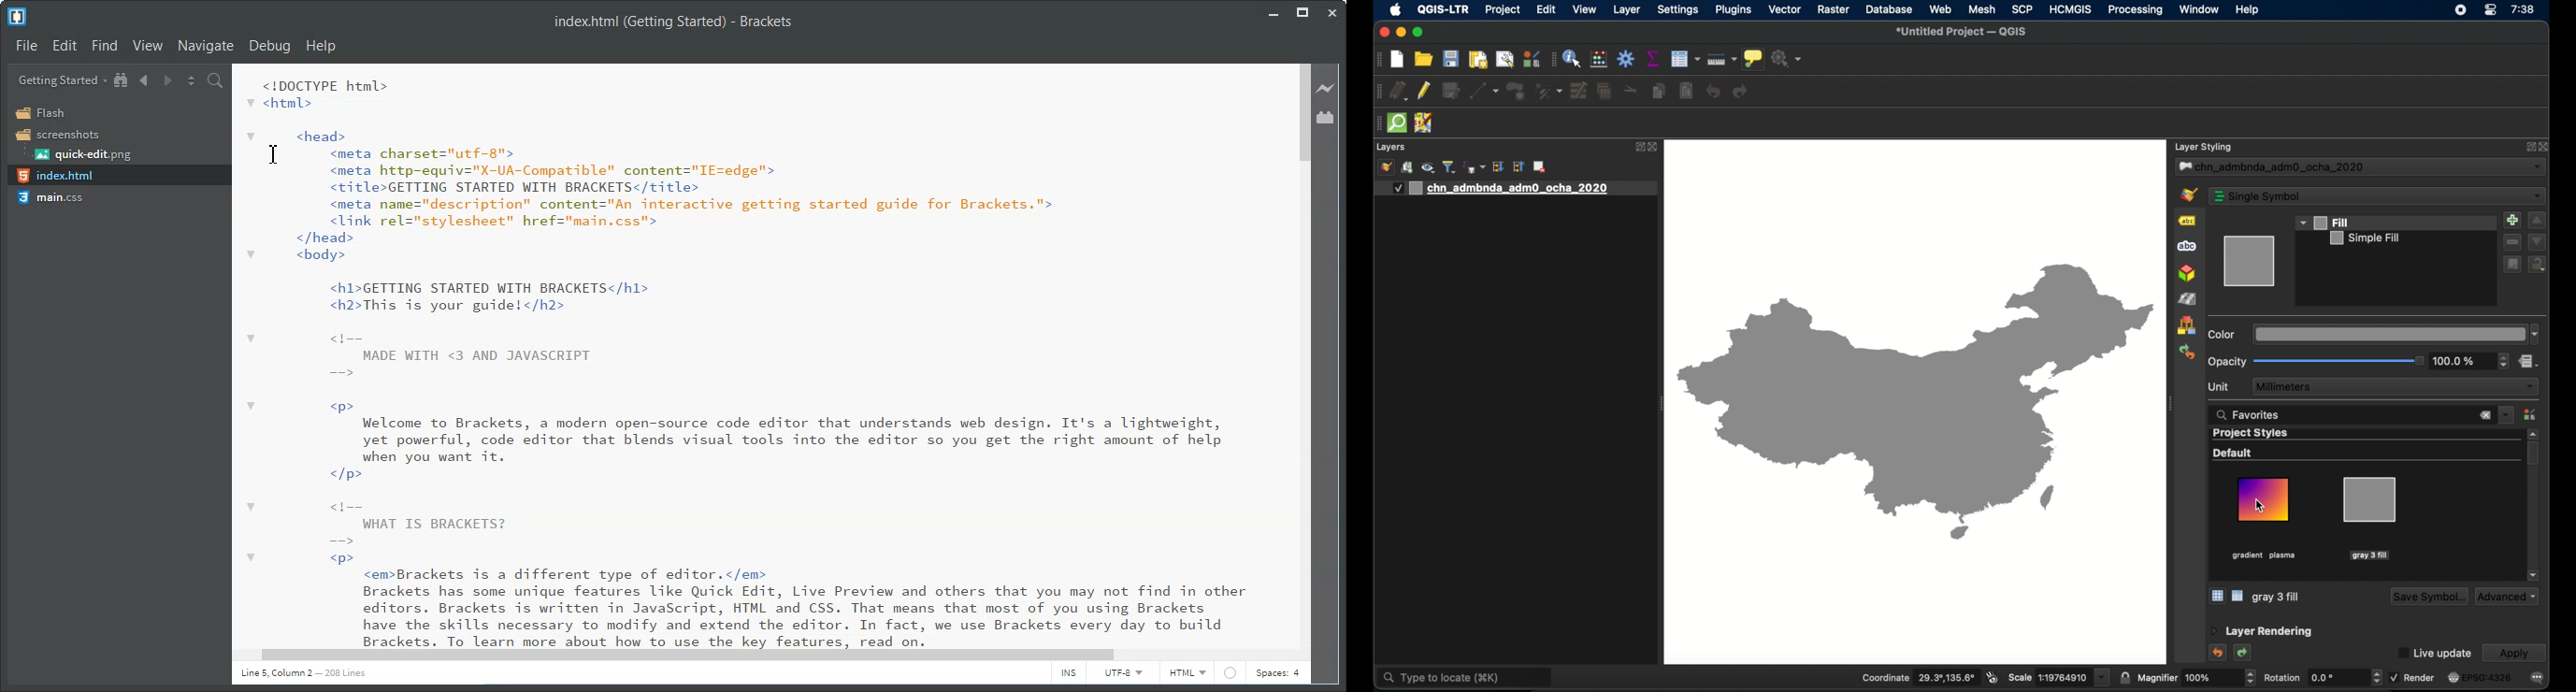 The height and width of the screenshot is (700, 2576). What do you see at coordinates (2261, 632) in the screenshot?
I see `layer rendering` at bounding box center [2261, 632].